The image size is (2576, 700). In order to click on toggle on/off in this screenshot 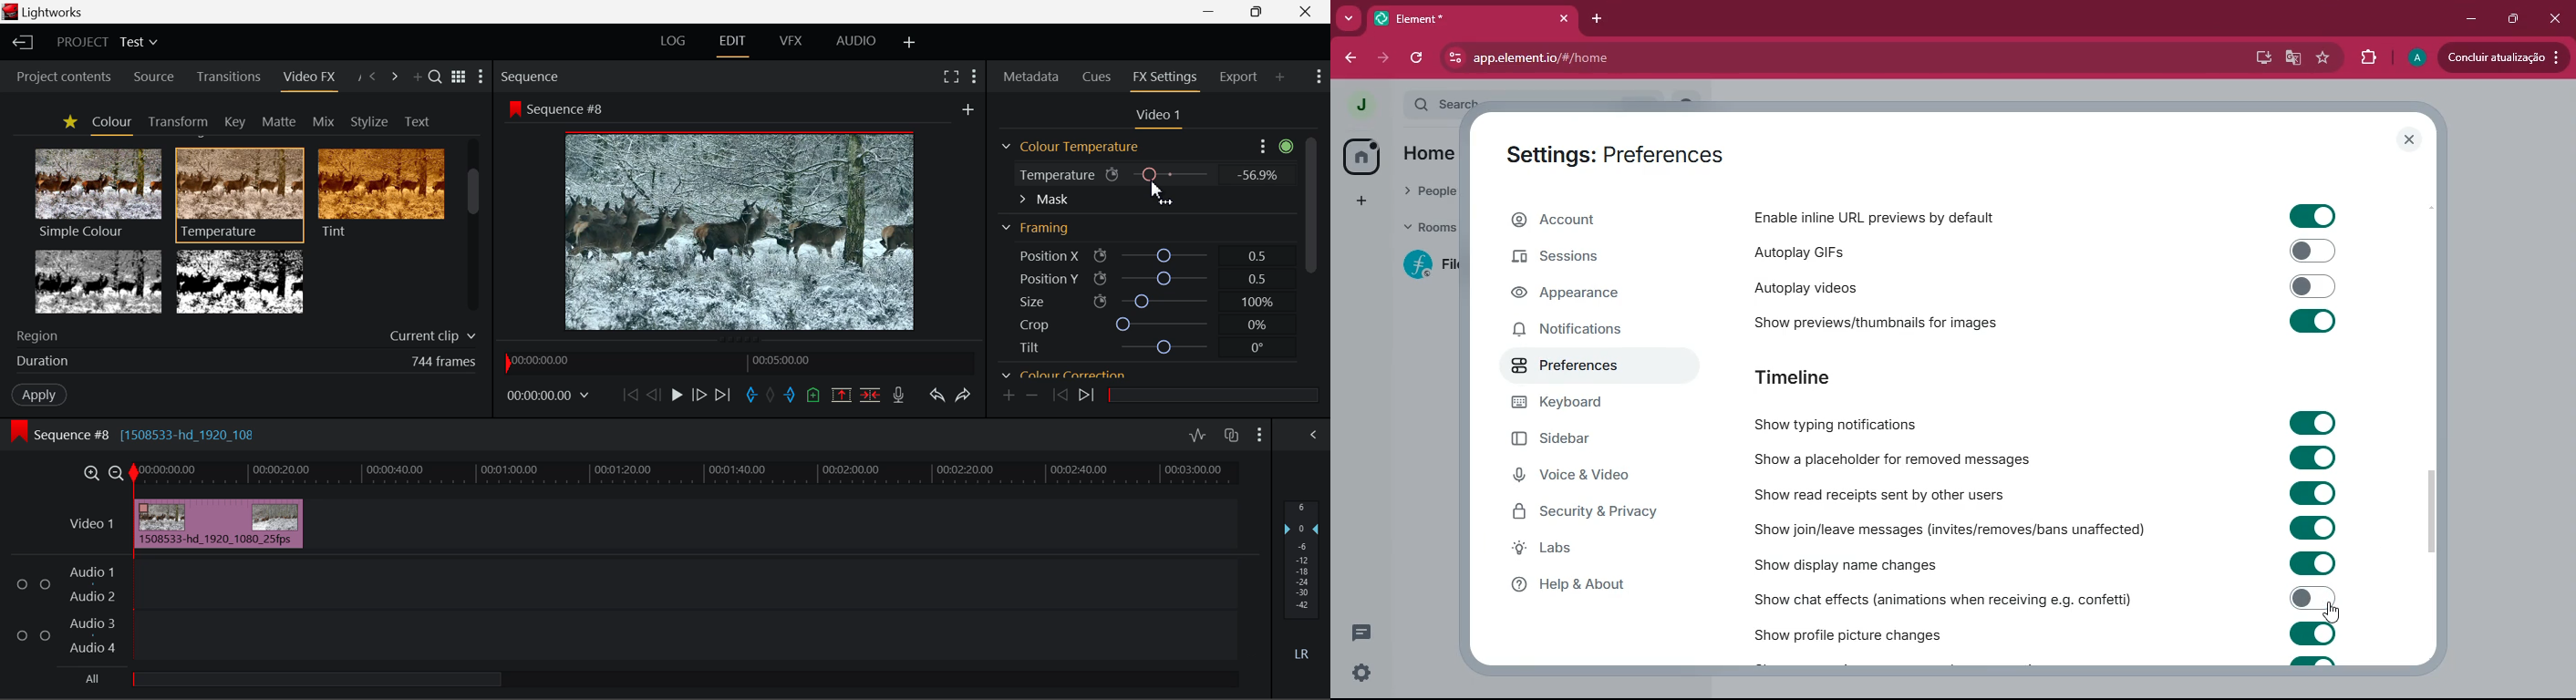, I will do `click(2313, 251)`.